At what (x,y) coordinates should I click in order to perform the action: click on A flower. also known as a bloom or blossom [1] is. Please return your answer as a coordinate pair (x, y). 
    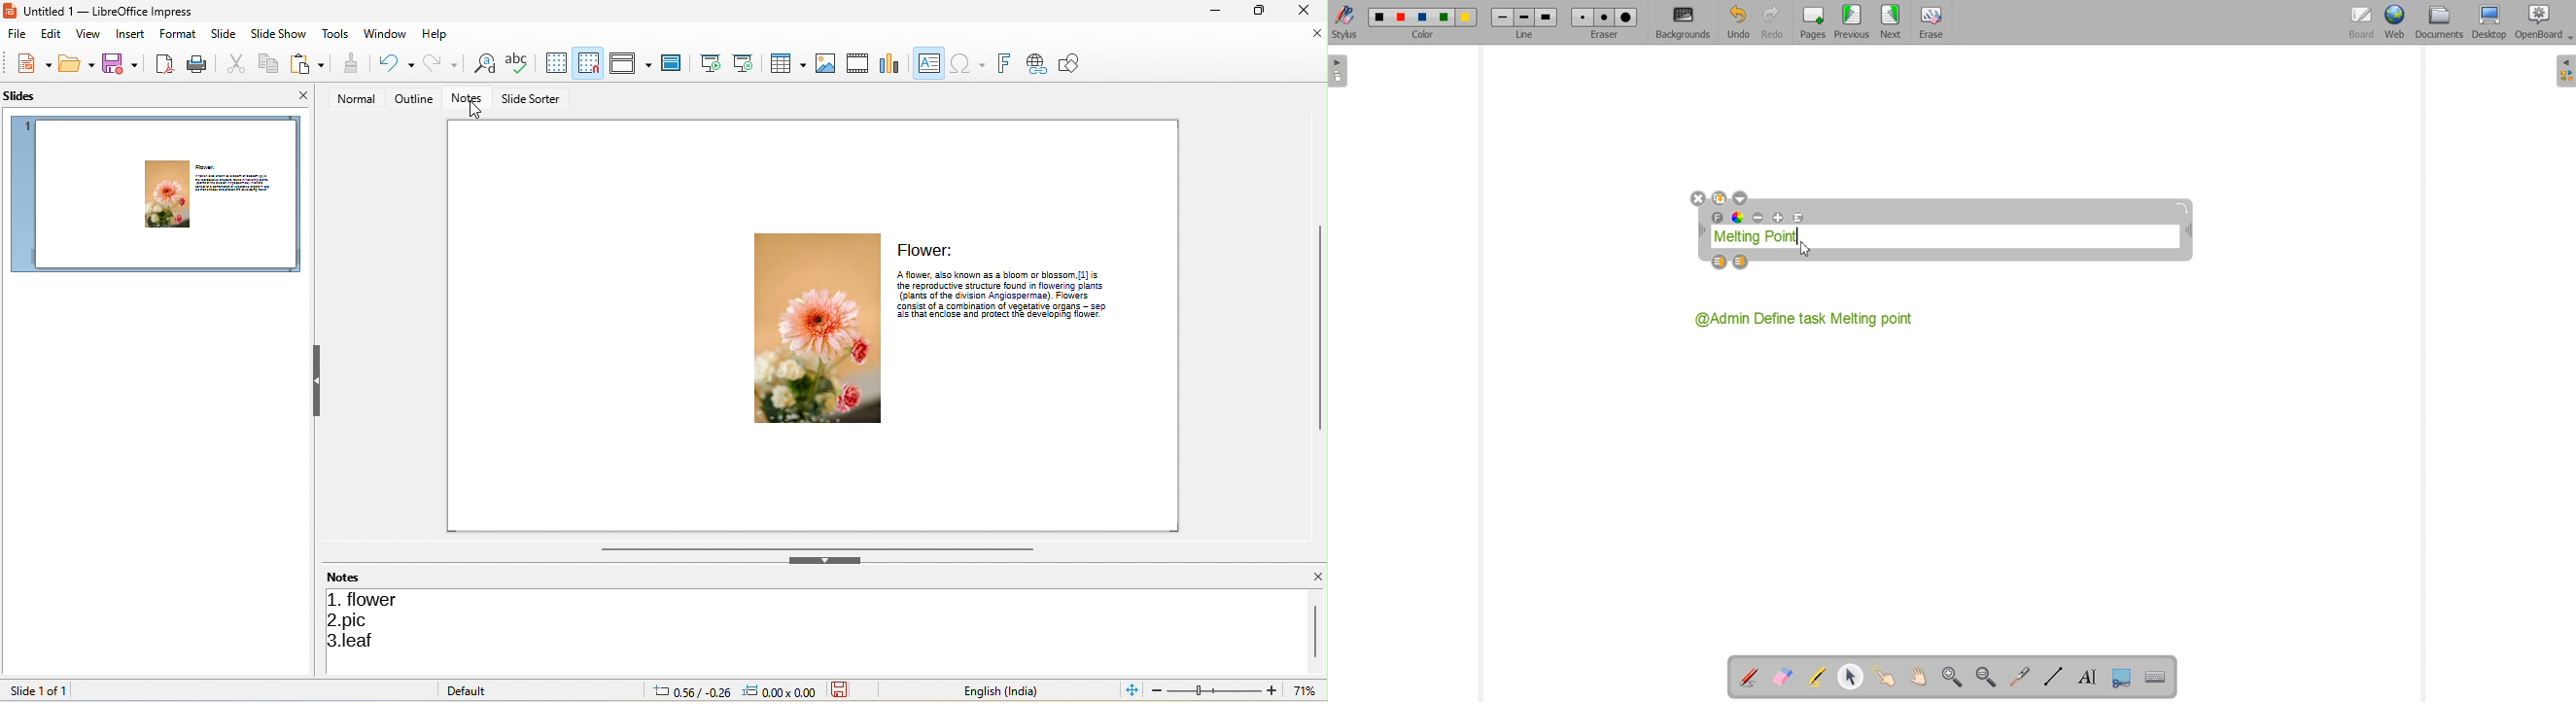
    Looking at the image, I should click on (1008, 273).